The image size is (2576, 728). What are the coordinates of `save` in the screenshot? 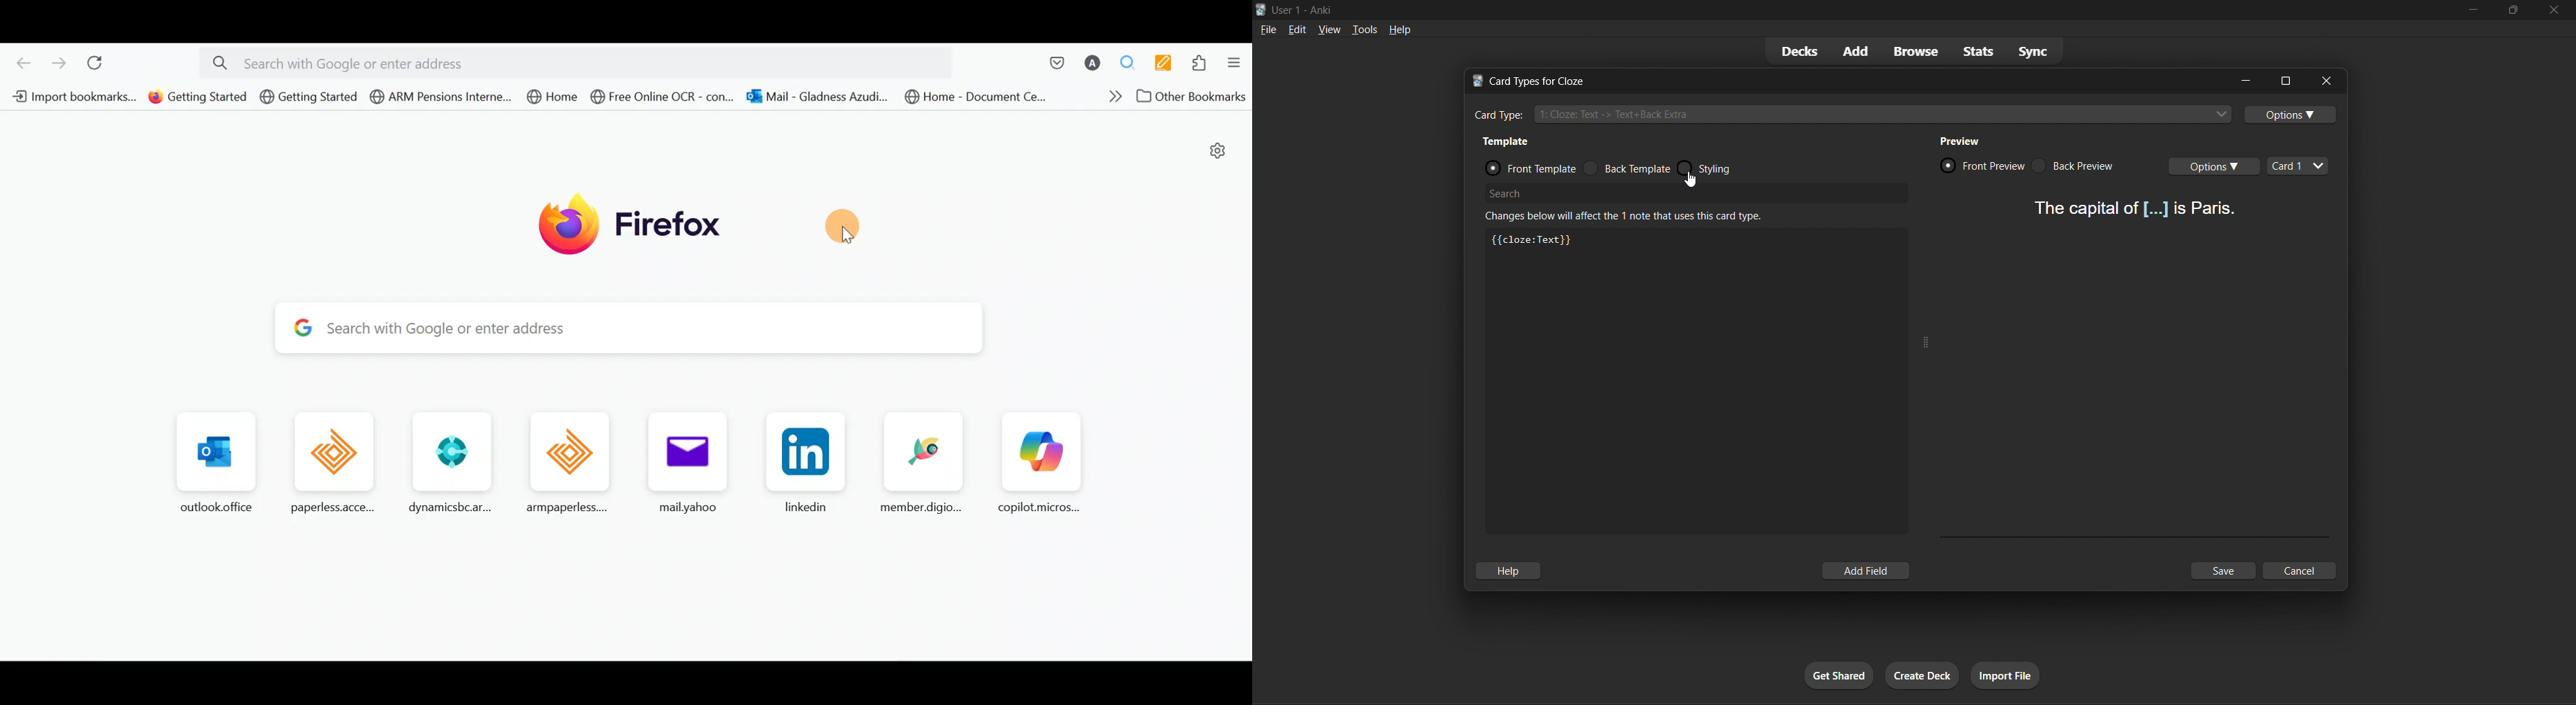 It's located at (2226, 572).